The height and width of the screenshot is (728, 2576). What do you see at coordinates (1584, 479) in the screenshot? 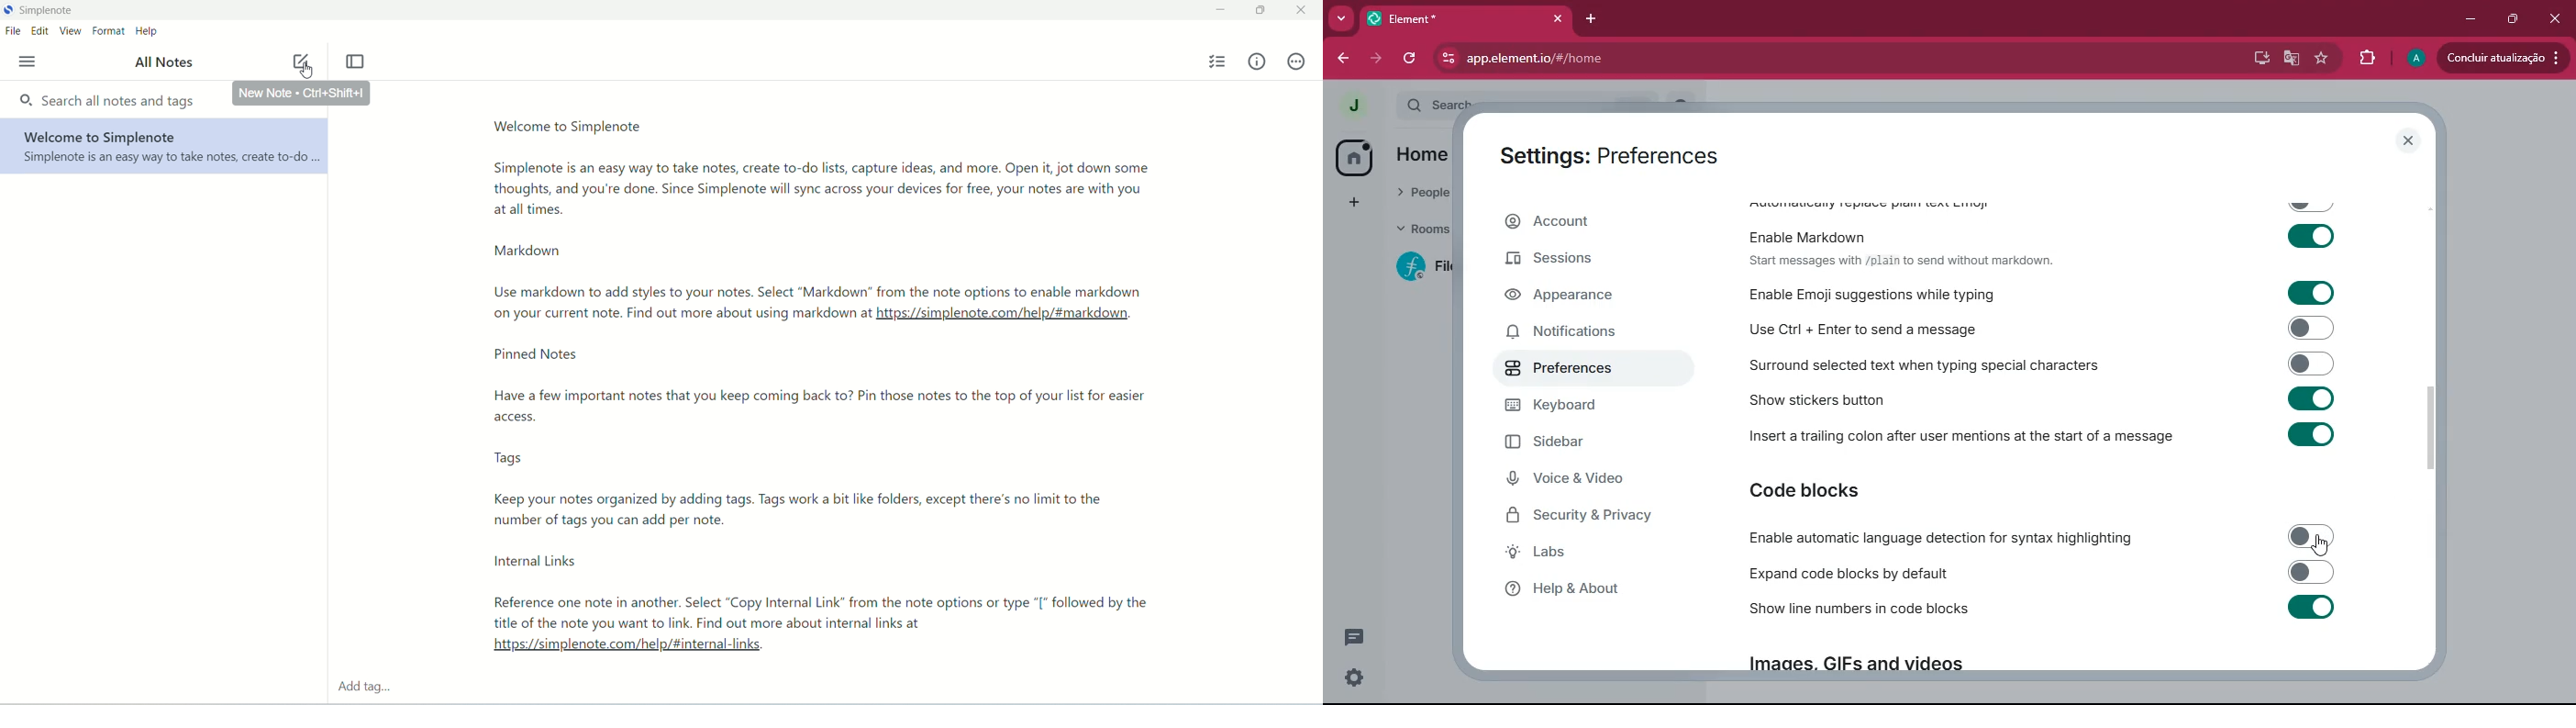
I see `voice & video` at bounding box center [1584, 479].